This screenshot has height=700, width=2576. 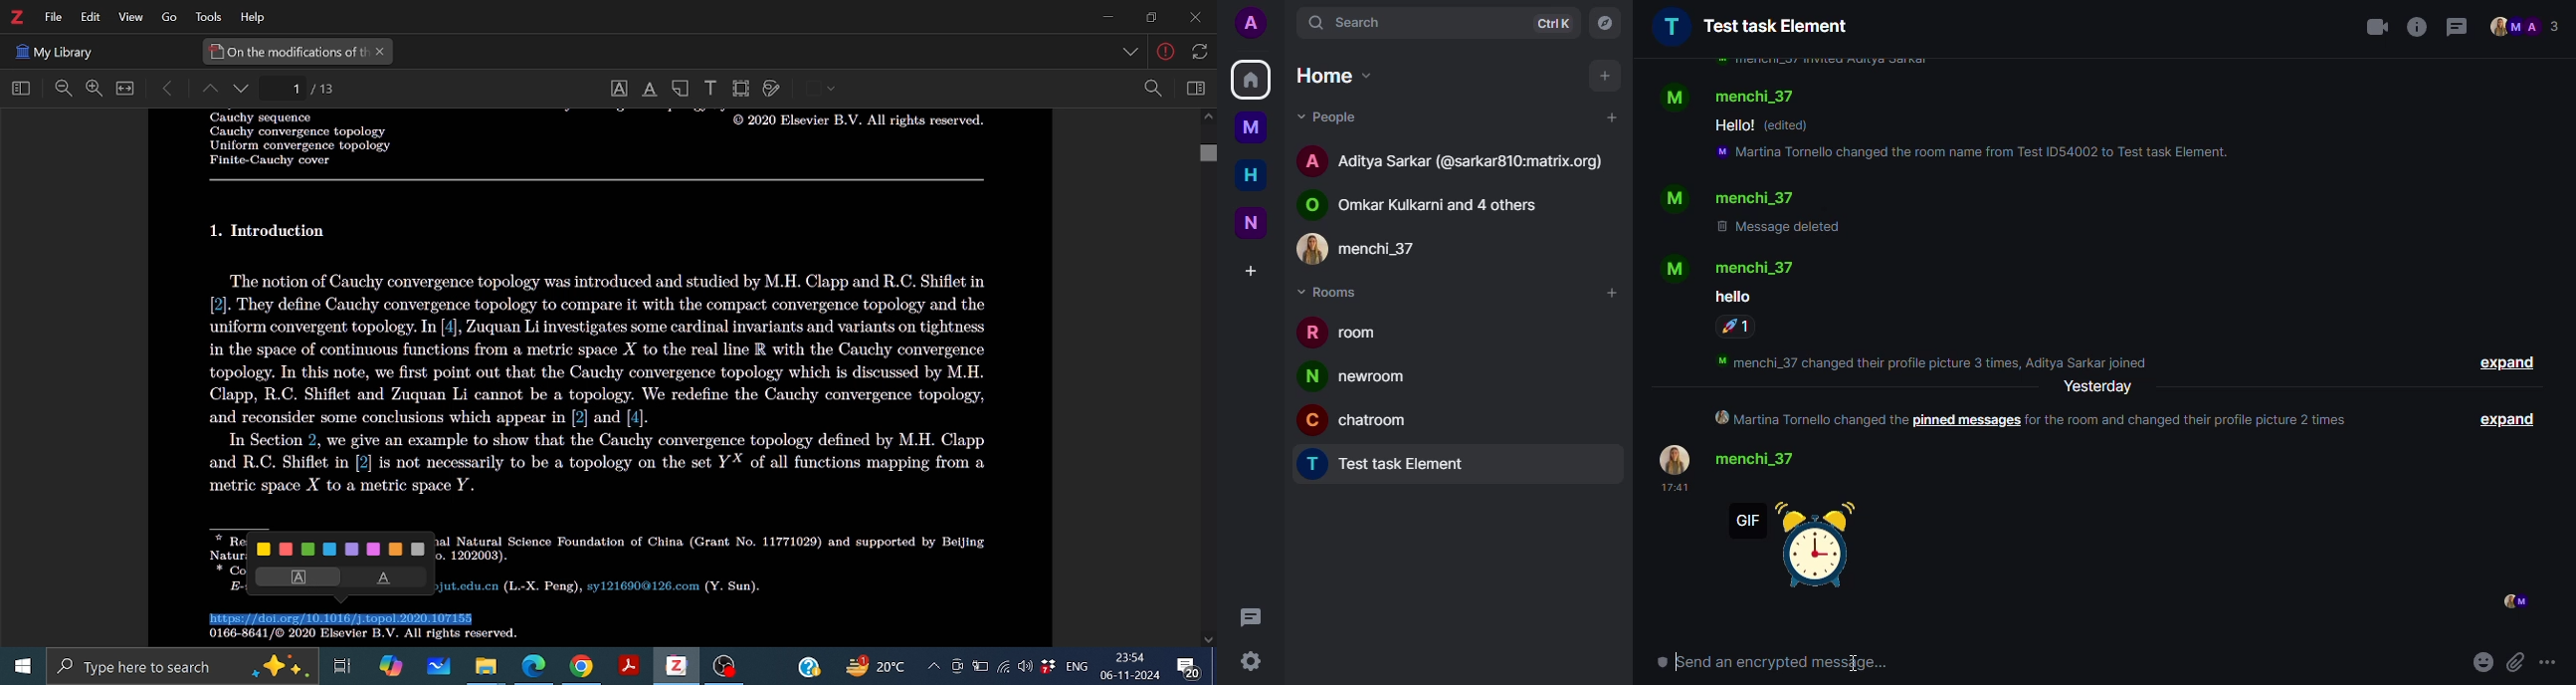 What do you see at coordinates (724, 668) in the screenshot?
I see `OBS studio` at bounding box center [724, 668].